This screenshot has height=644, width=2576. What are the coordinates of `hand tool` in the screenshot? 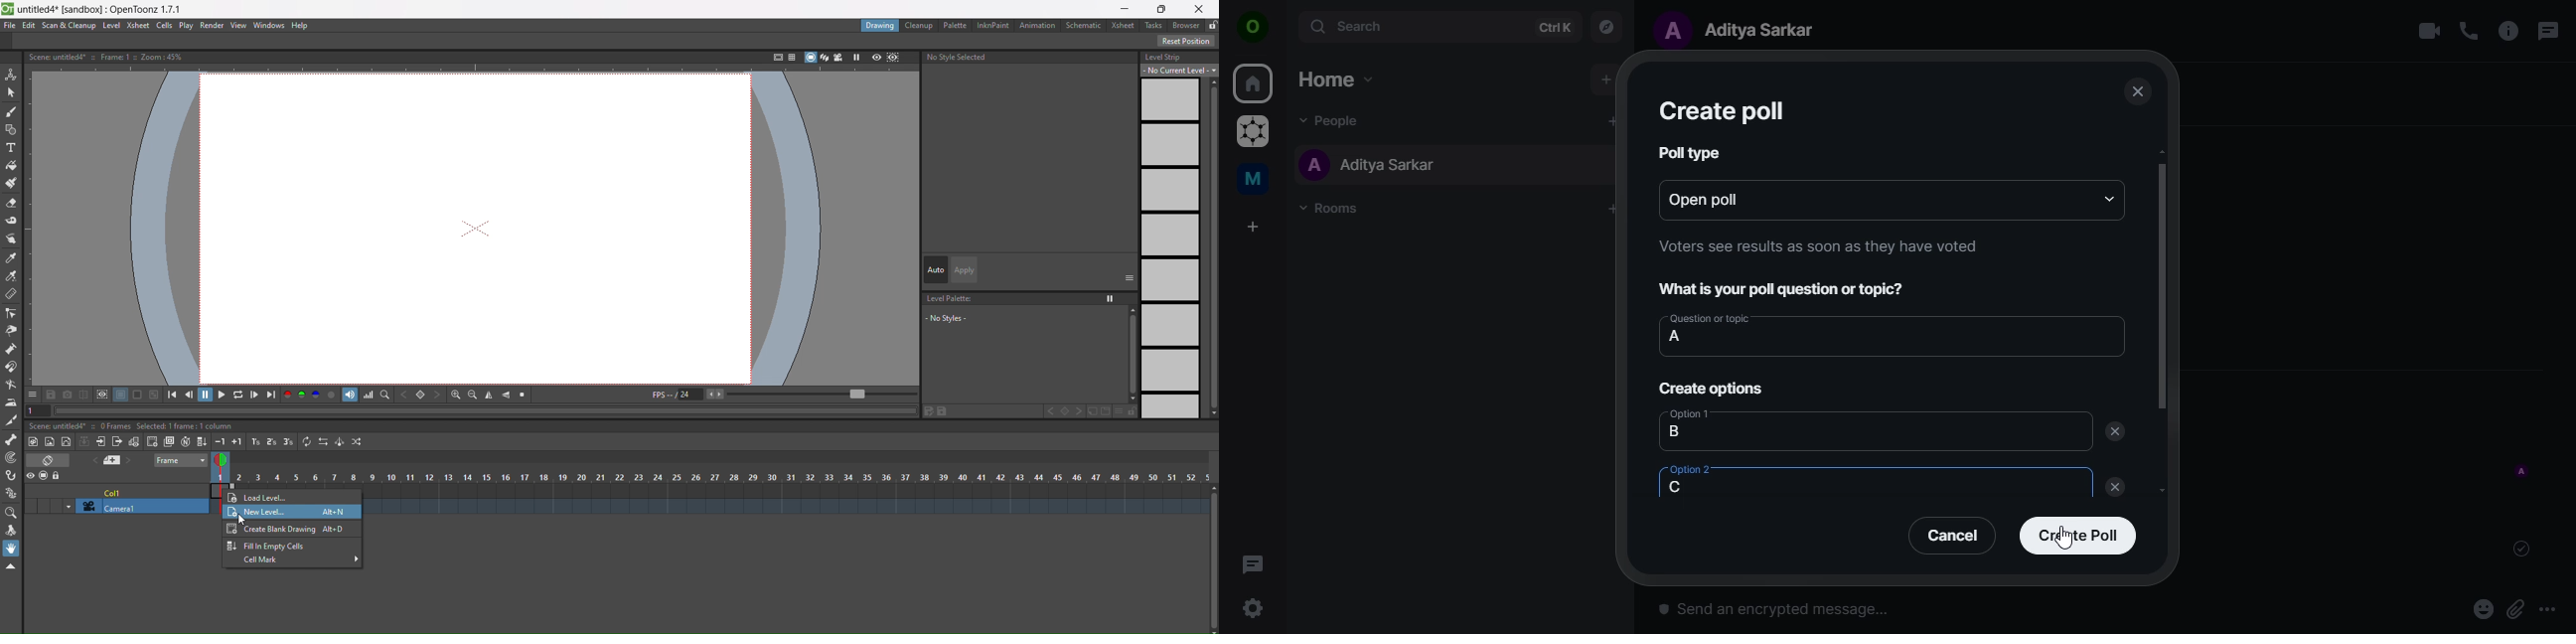 It's located at (11, 548).